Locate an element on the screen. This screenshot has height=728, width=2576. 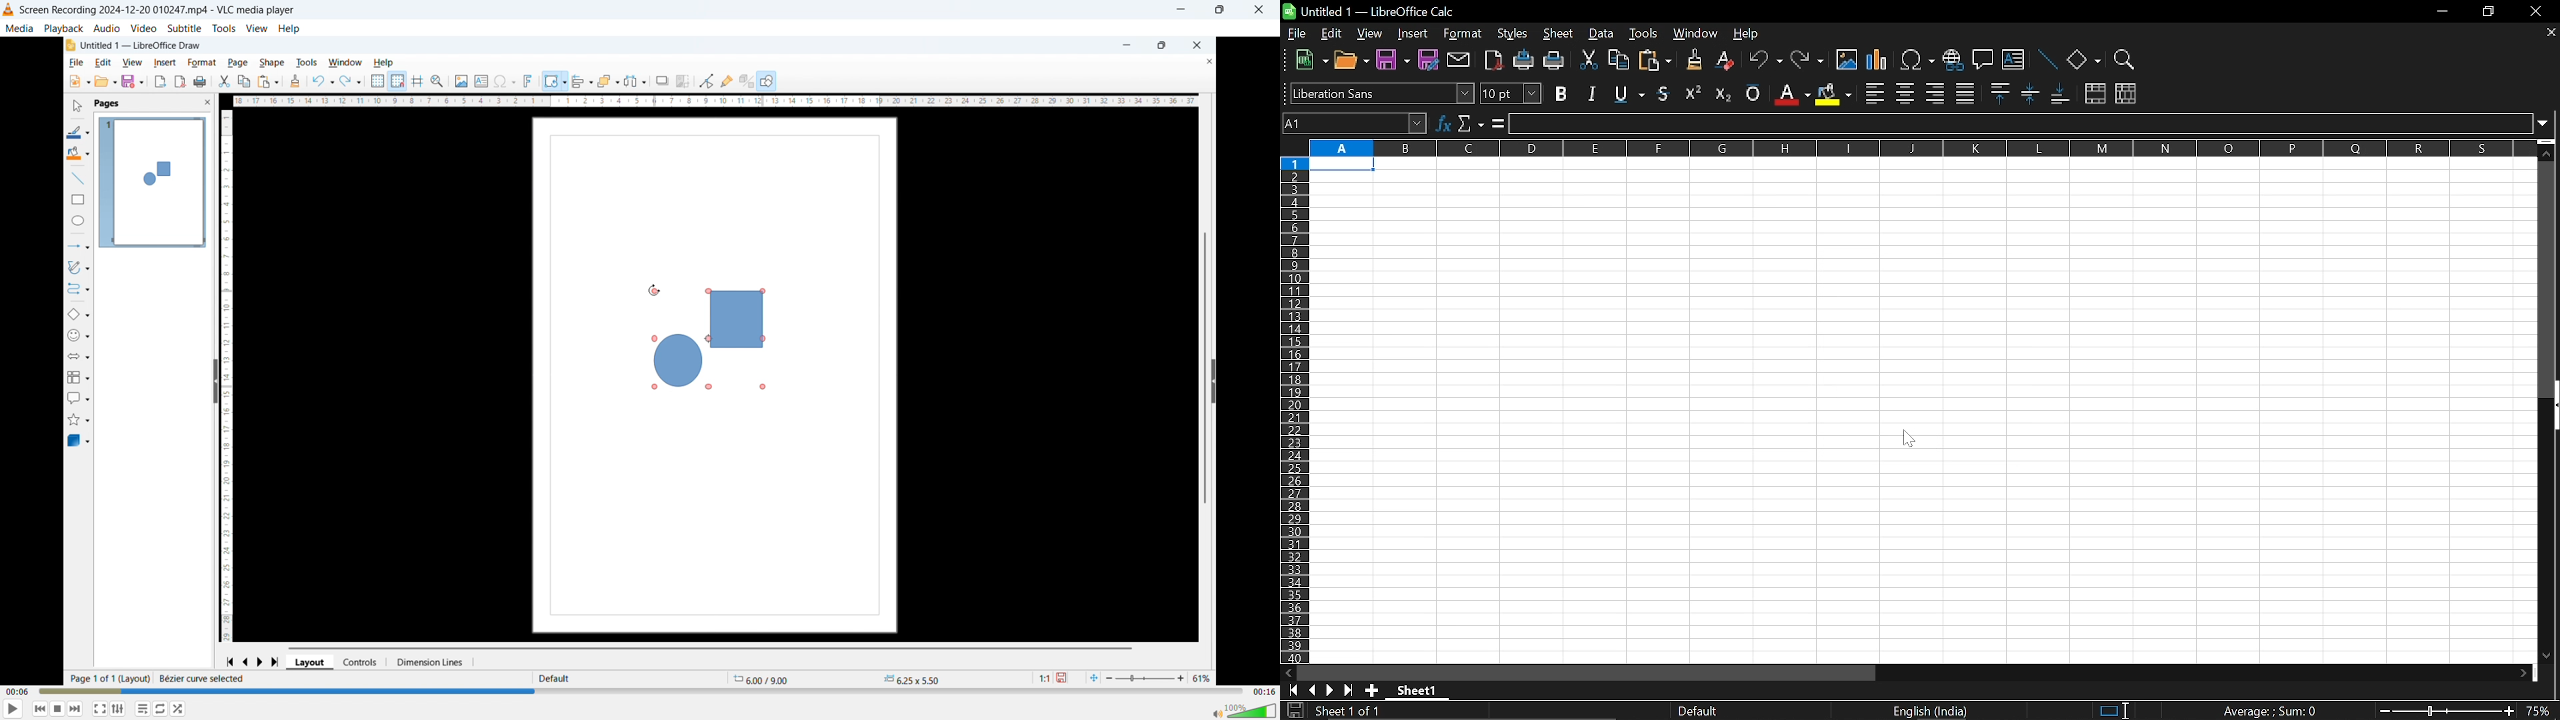
name box is located at coordinates (1356, 123).